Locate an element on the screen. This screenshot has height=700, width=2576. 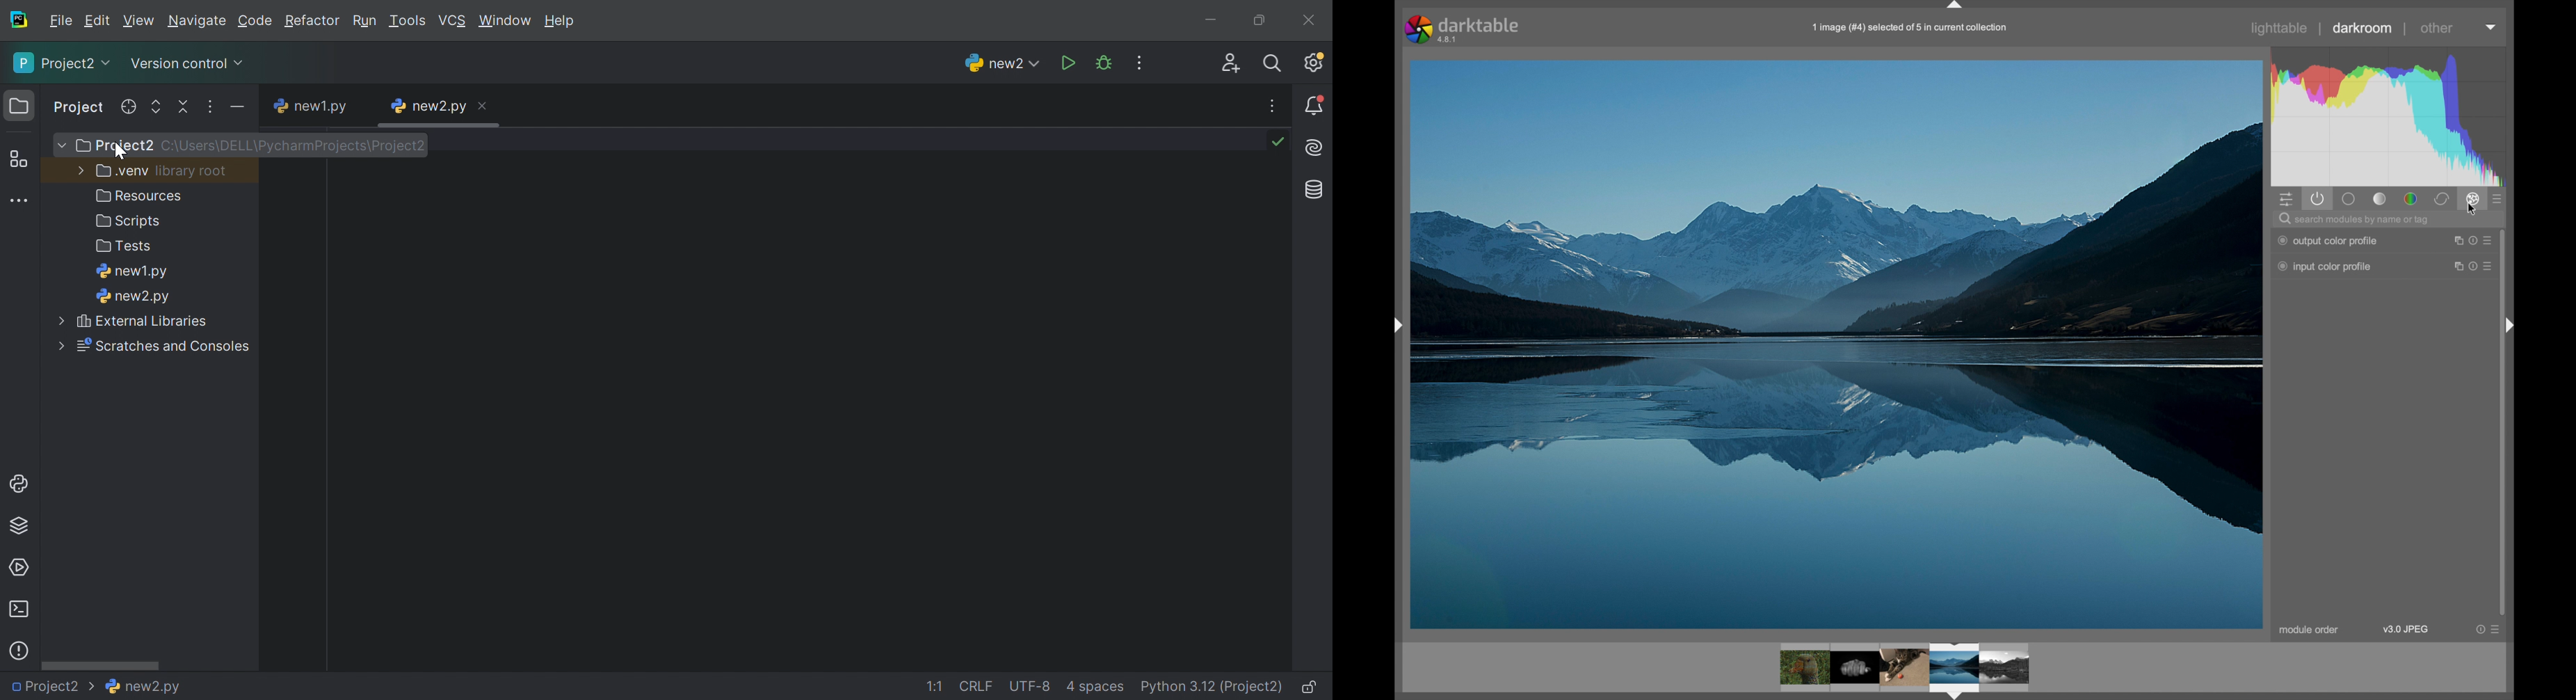
sidebar is located at coordinates (2513, 326).